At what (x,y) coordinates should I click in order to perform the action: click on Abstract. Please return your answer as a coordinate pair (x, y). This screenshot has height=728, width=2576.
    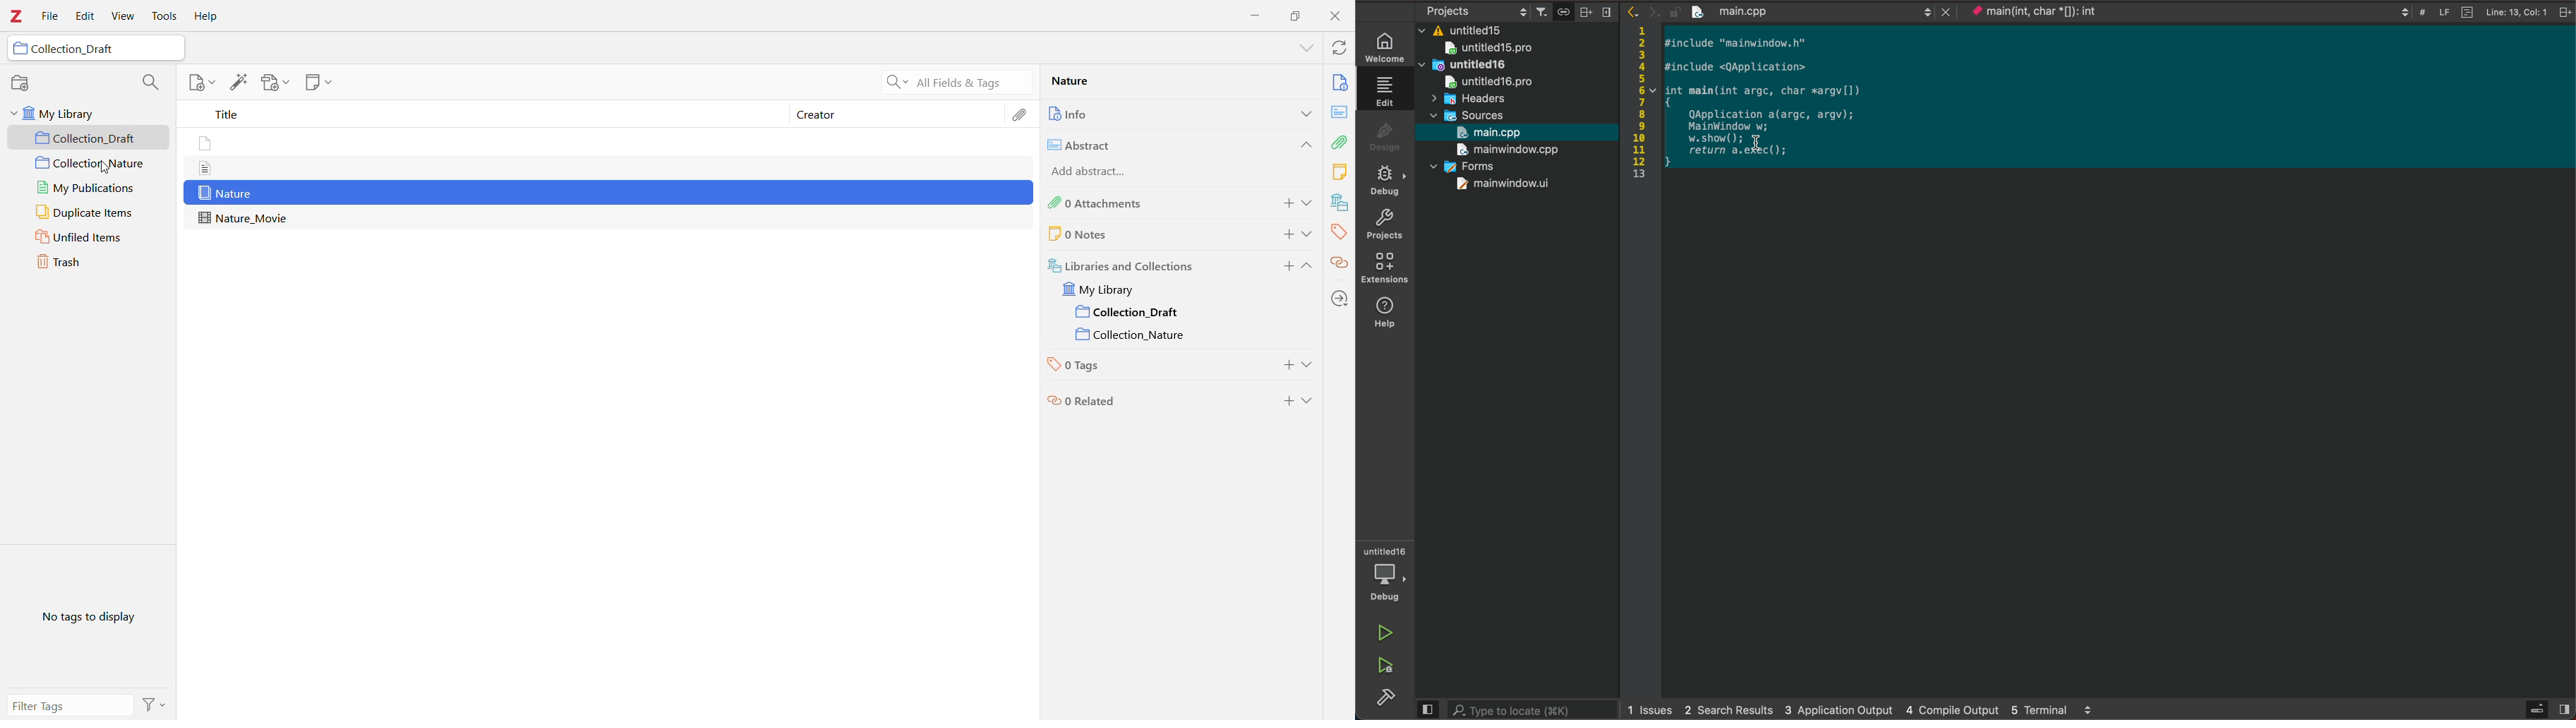
    Looking at the image, I should click on (1340, 112).